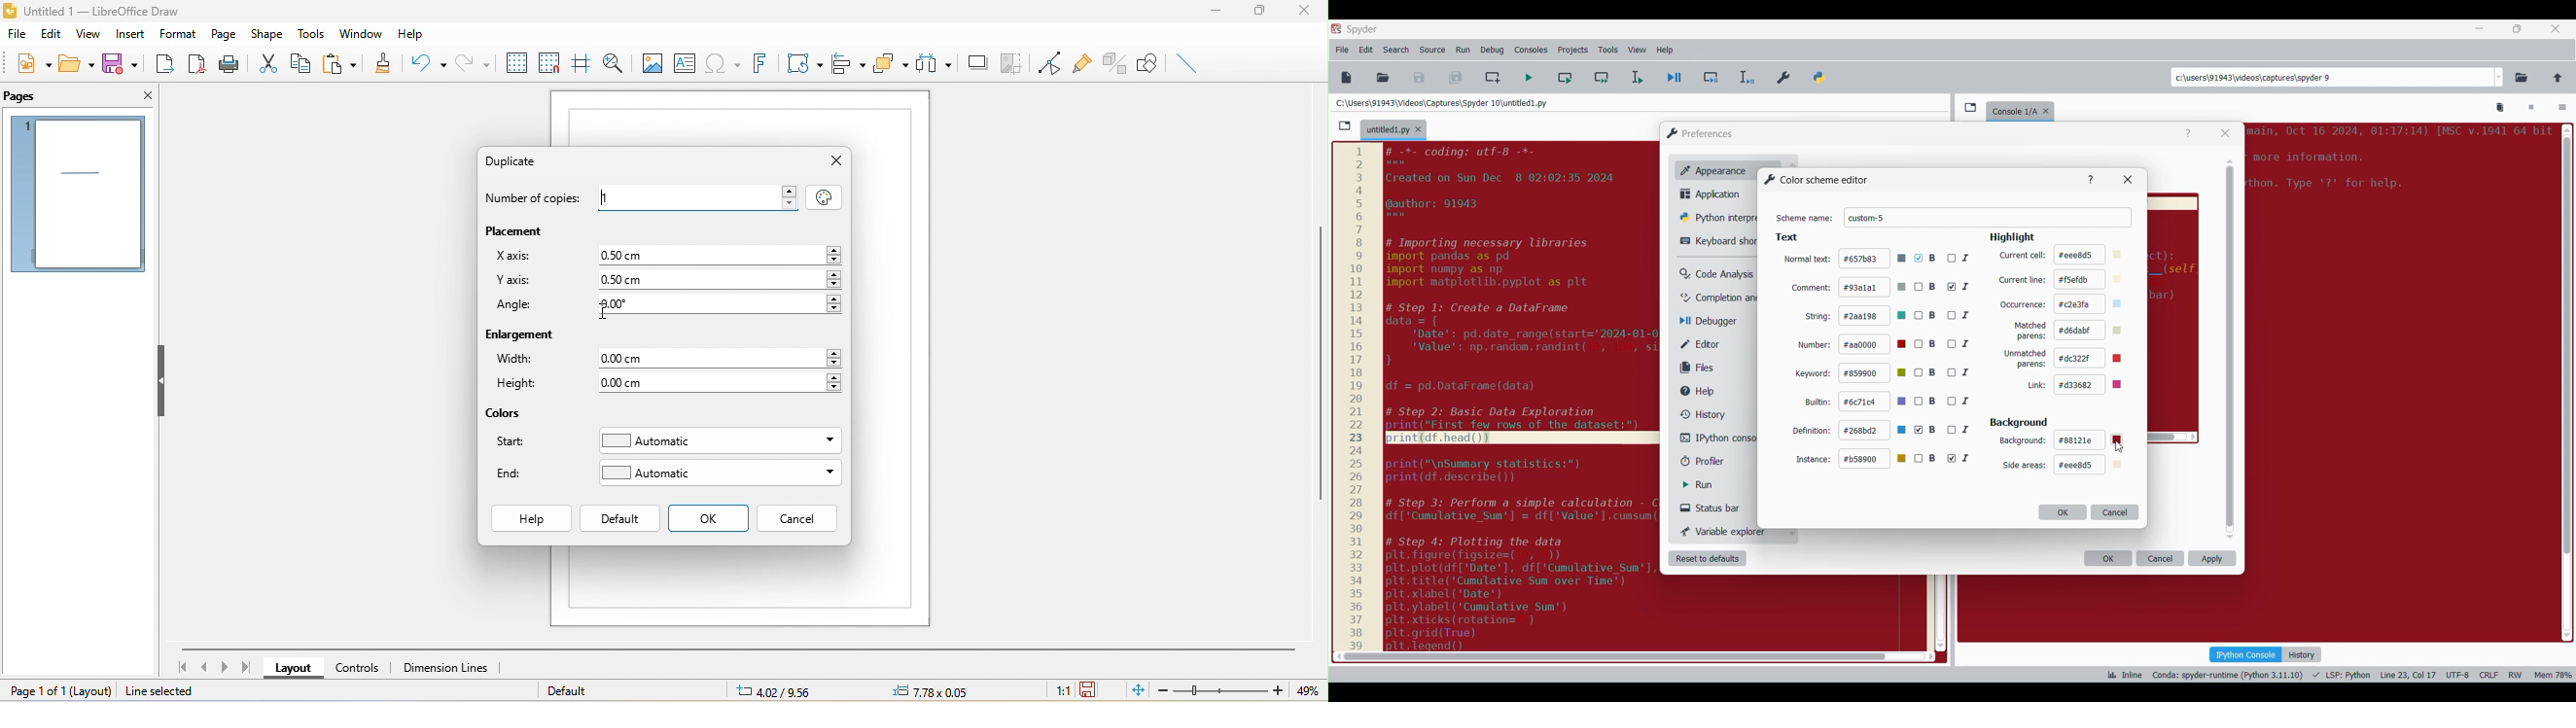 The width and height of the screenshot is (2576, 728). What do you see at coordinates (126, 36) in the screenshot?
I see `insert` at bounding box center [126, 36].